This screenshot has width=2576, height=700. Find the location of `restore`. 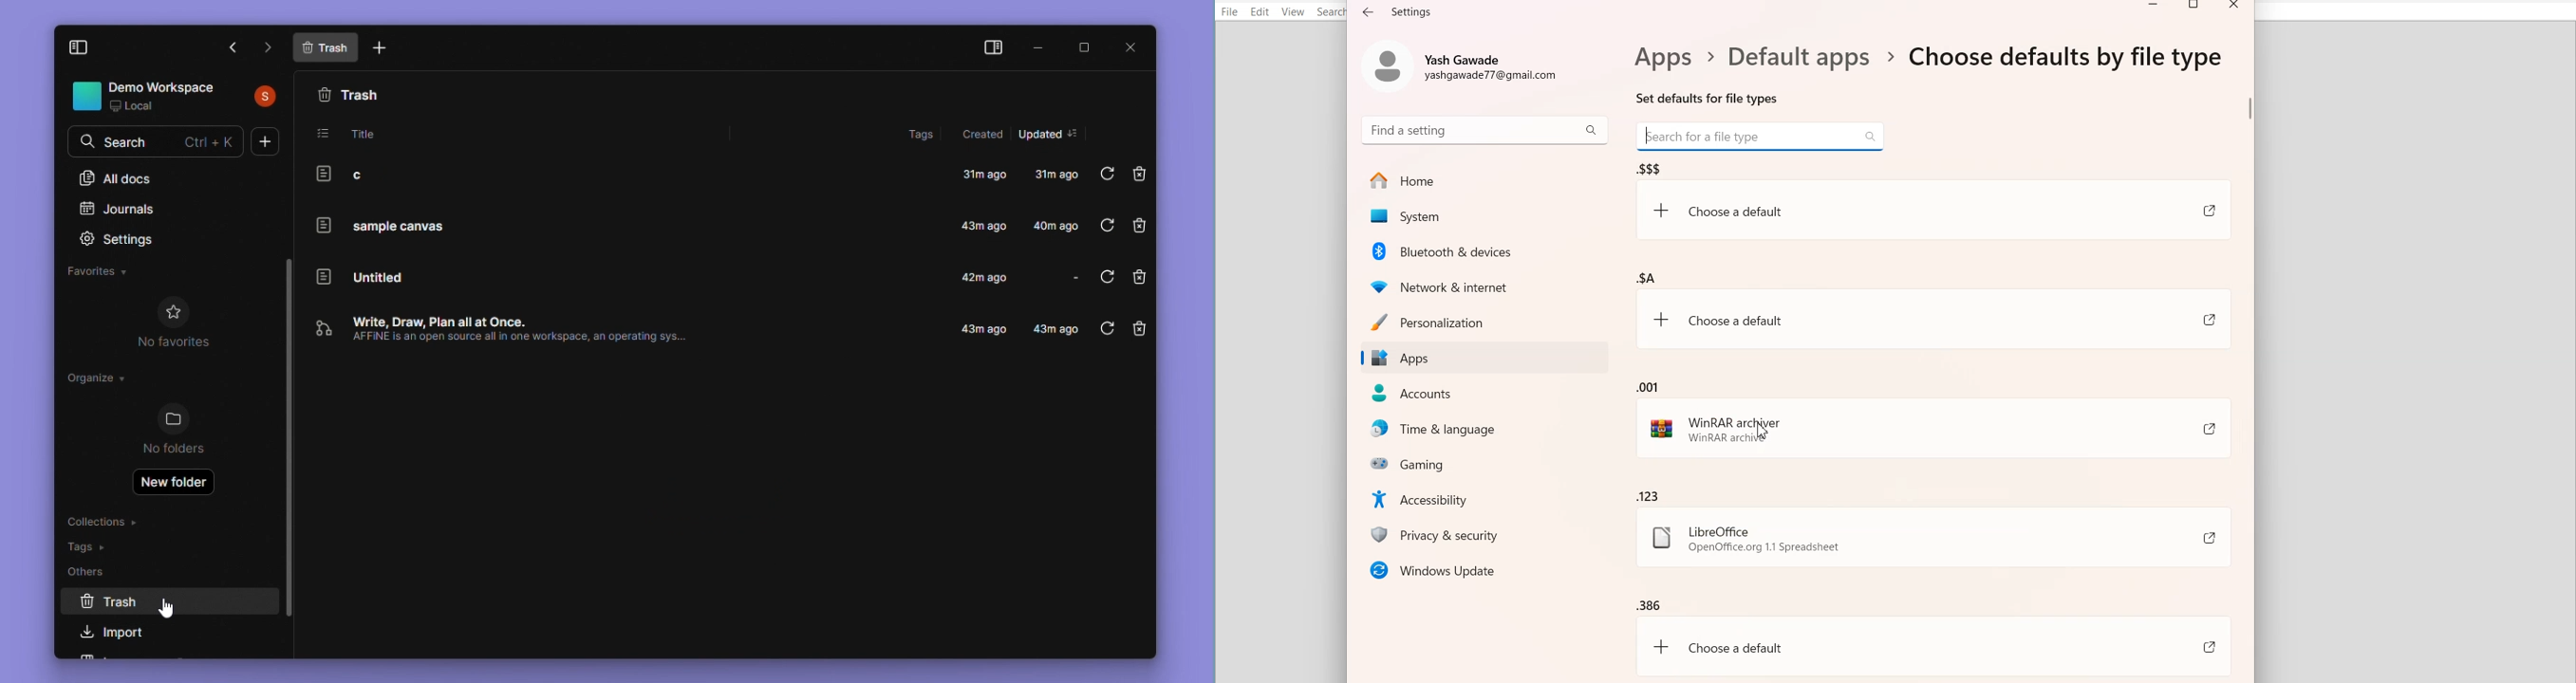

restore is located at coordinates (1107, 175).